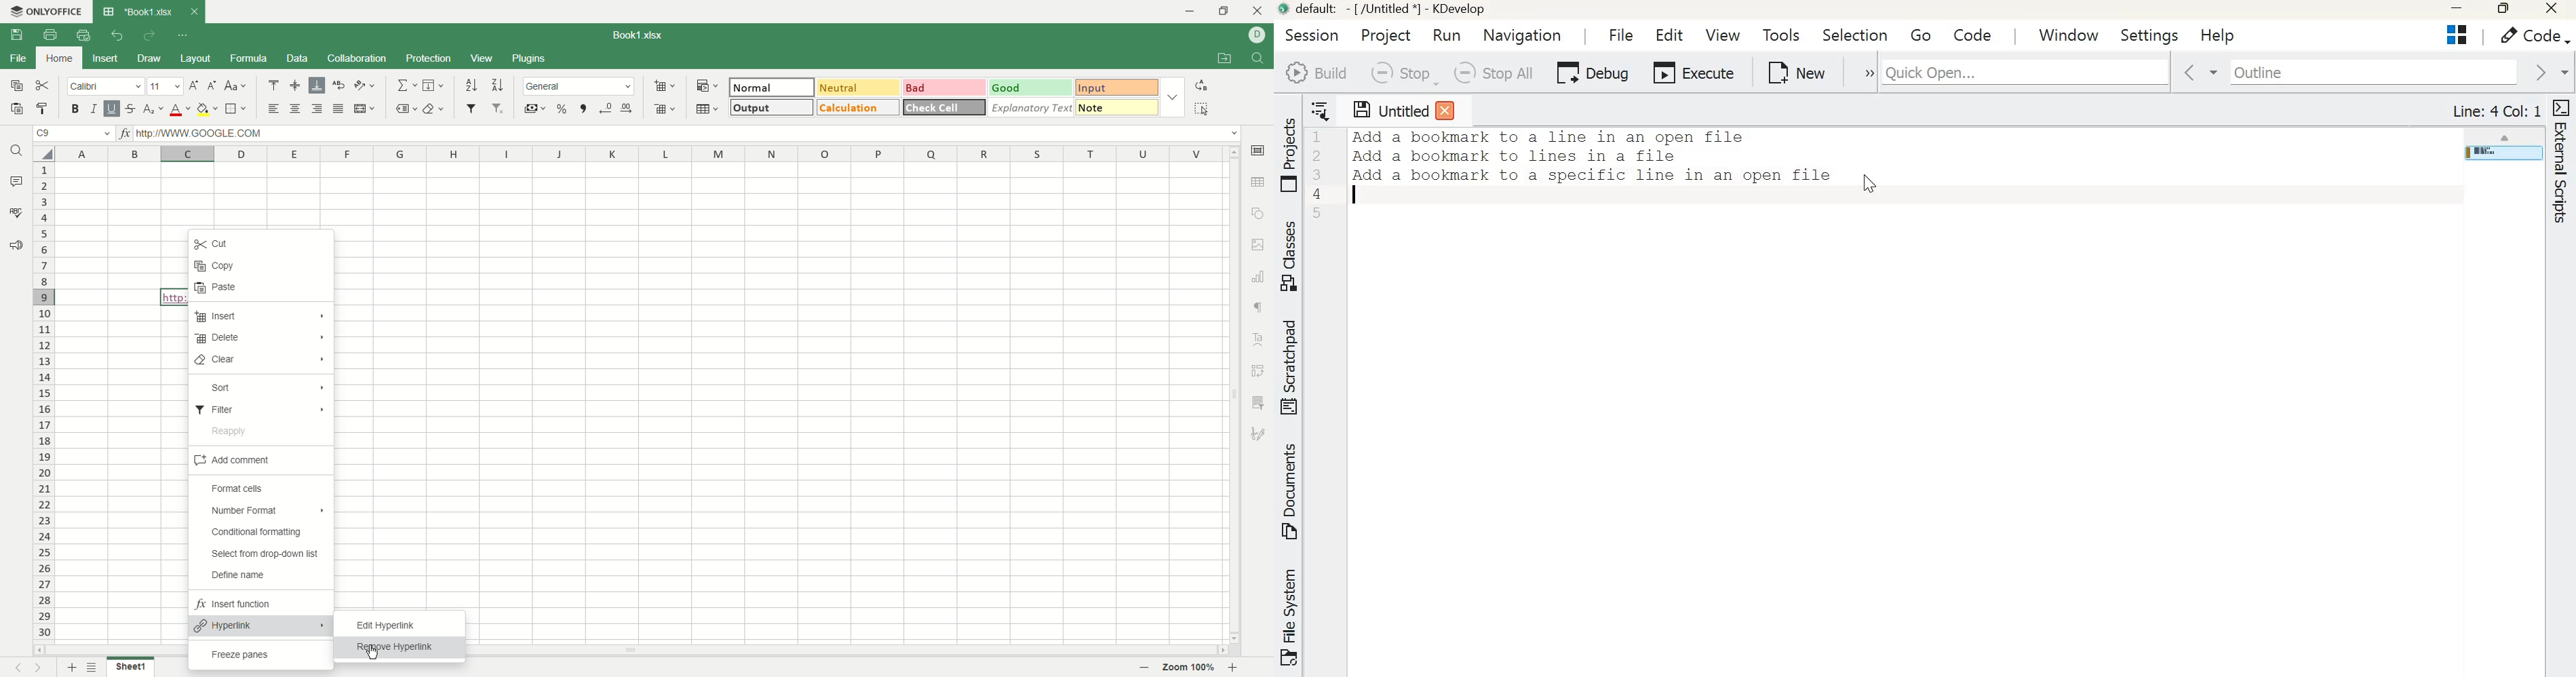  I want to click on zoom out, so click(1236, 668).